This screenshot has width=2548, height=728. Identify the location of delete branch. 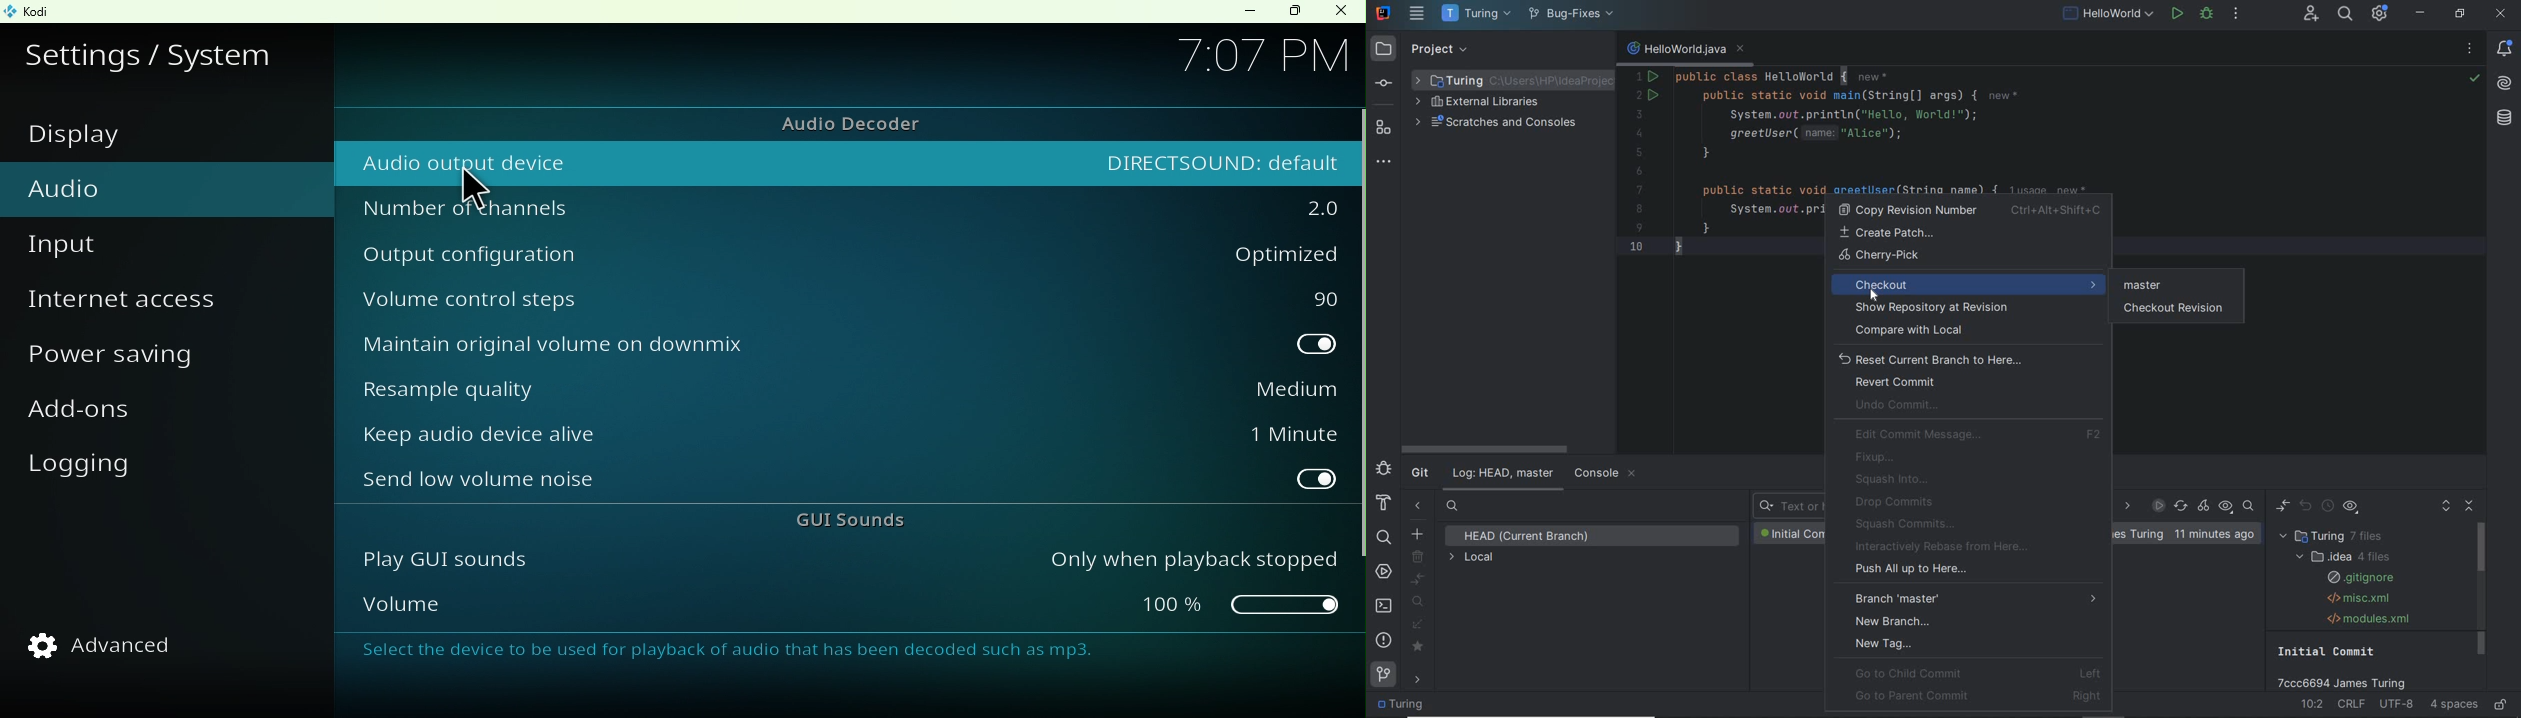
(1419, 557).